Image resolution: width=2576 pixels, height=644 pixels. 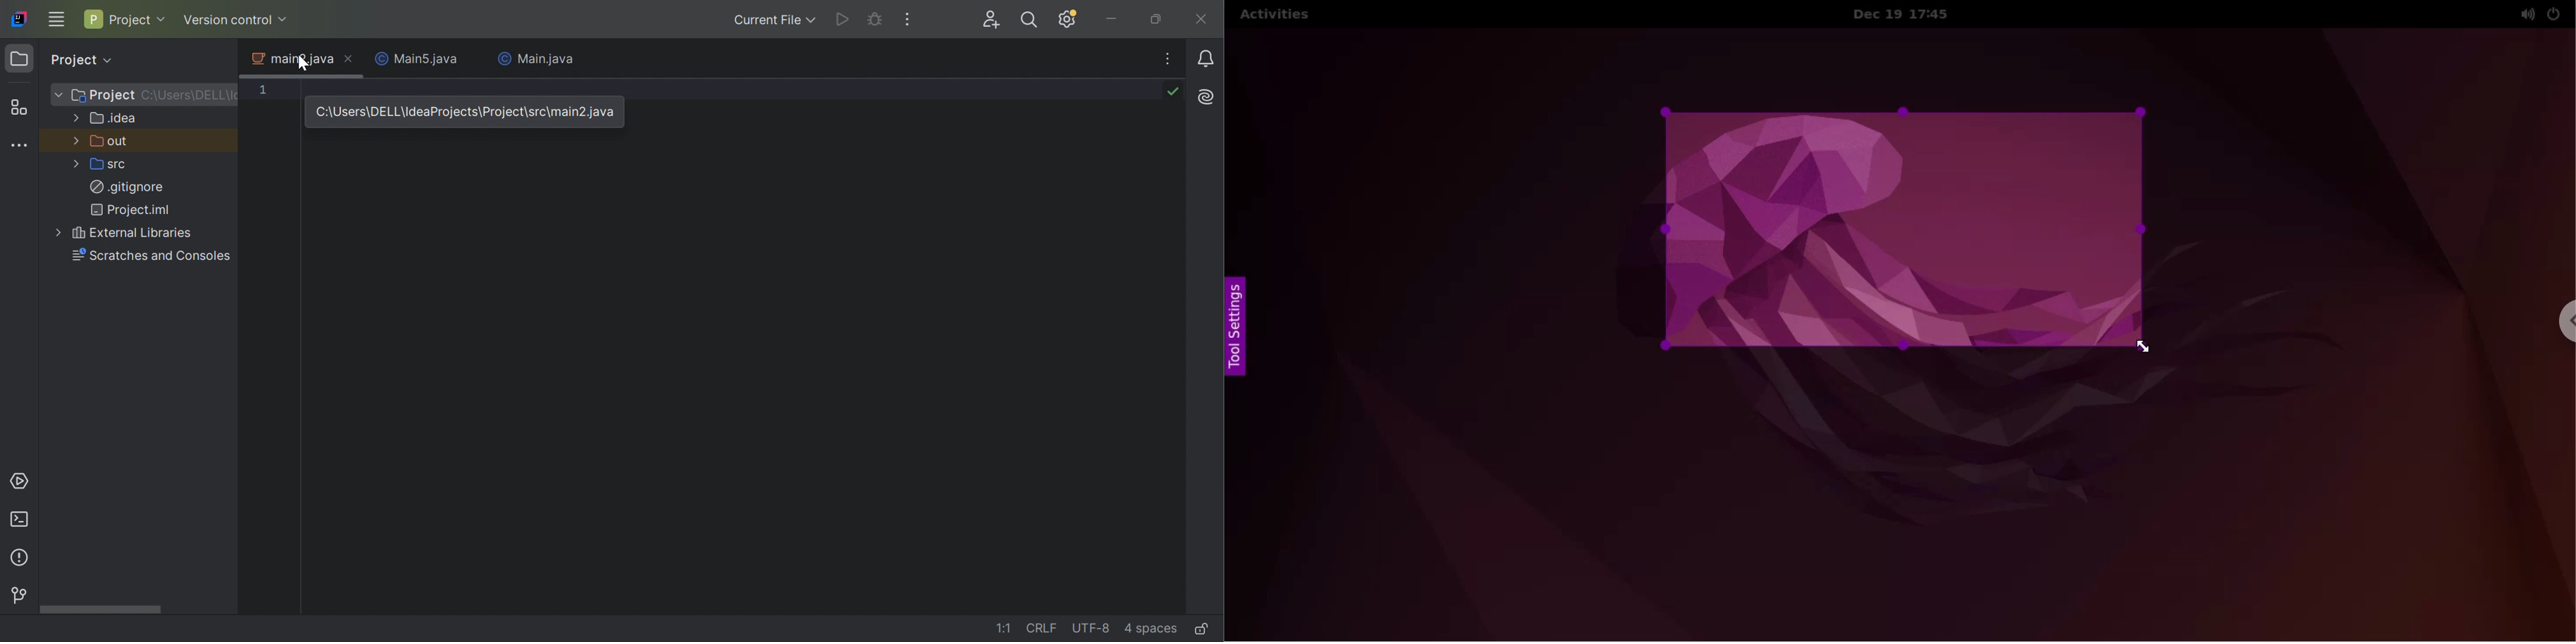 What do you see at coordinates (1028, 20) in the screenshot?
I see `Search Everywhere` at bounding box center [1028, 20].